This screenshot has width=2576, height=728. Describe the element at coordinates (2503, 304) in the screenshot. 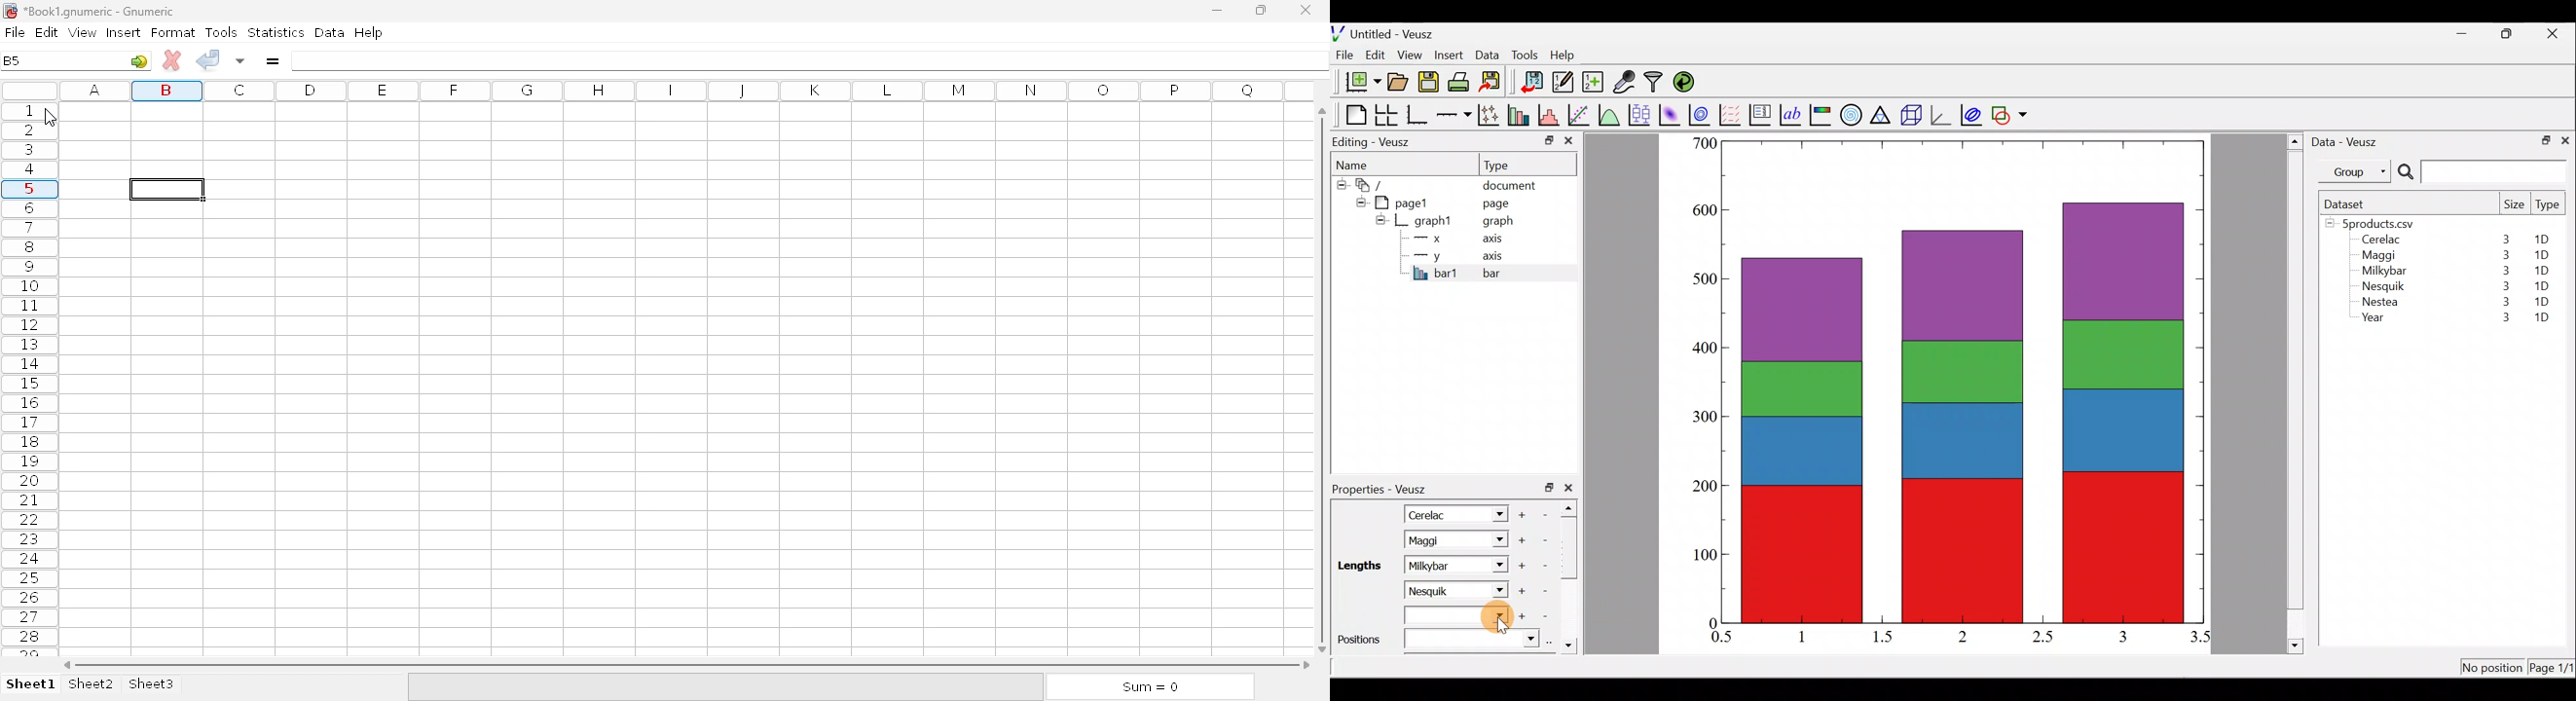

I see `3` at that location.